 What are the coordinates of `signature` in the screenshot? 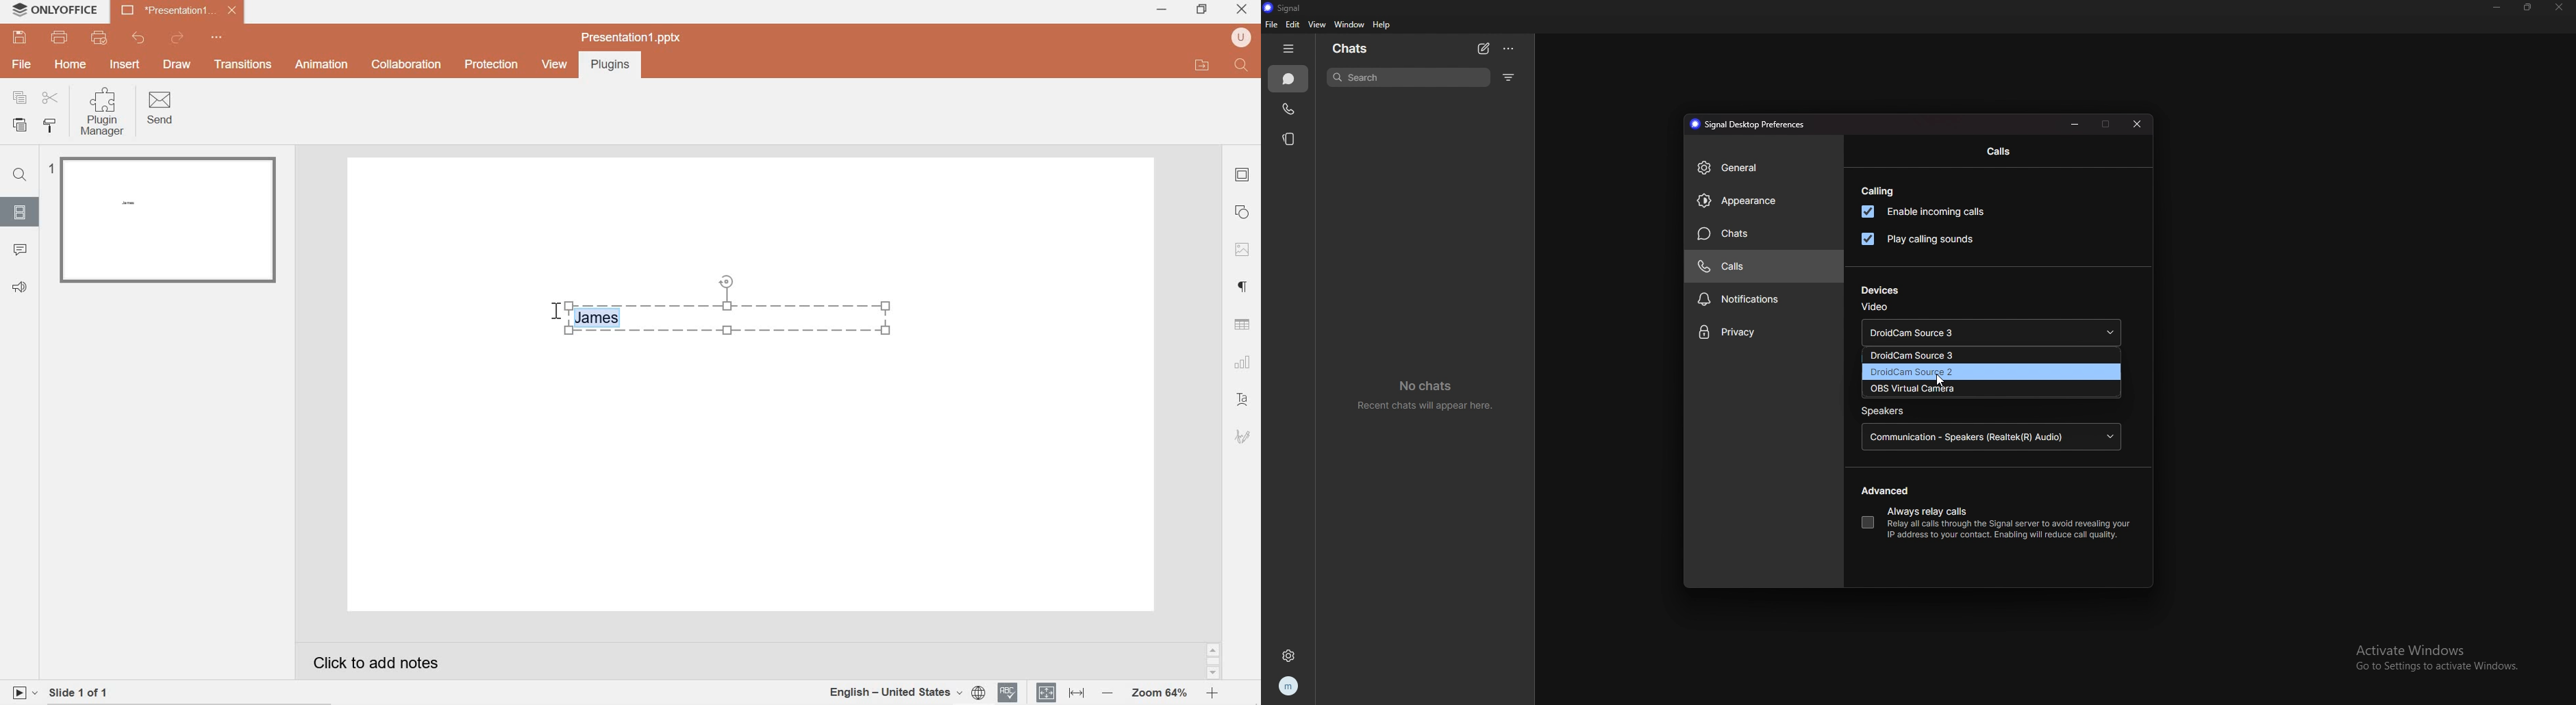 It's located at (1243, 437).